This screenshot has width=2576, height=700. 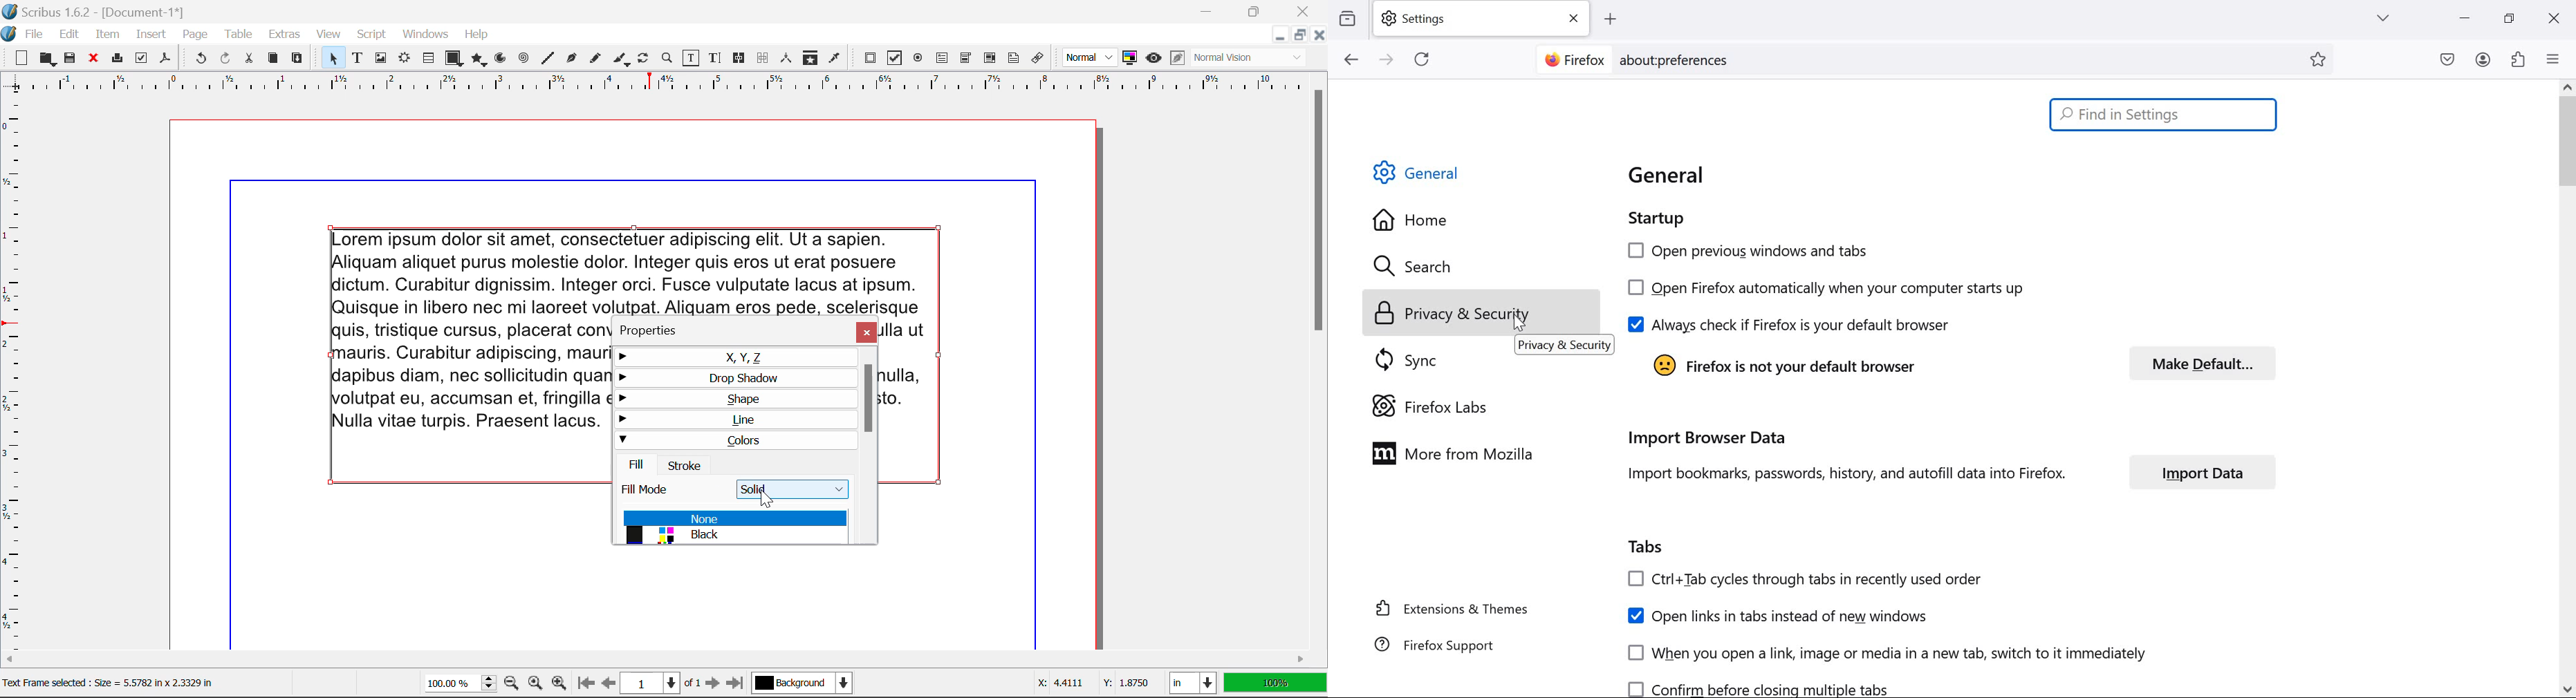 I want to click on Select, so click(x=332, y=58).